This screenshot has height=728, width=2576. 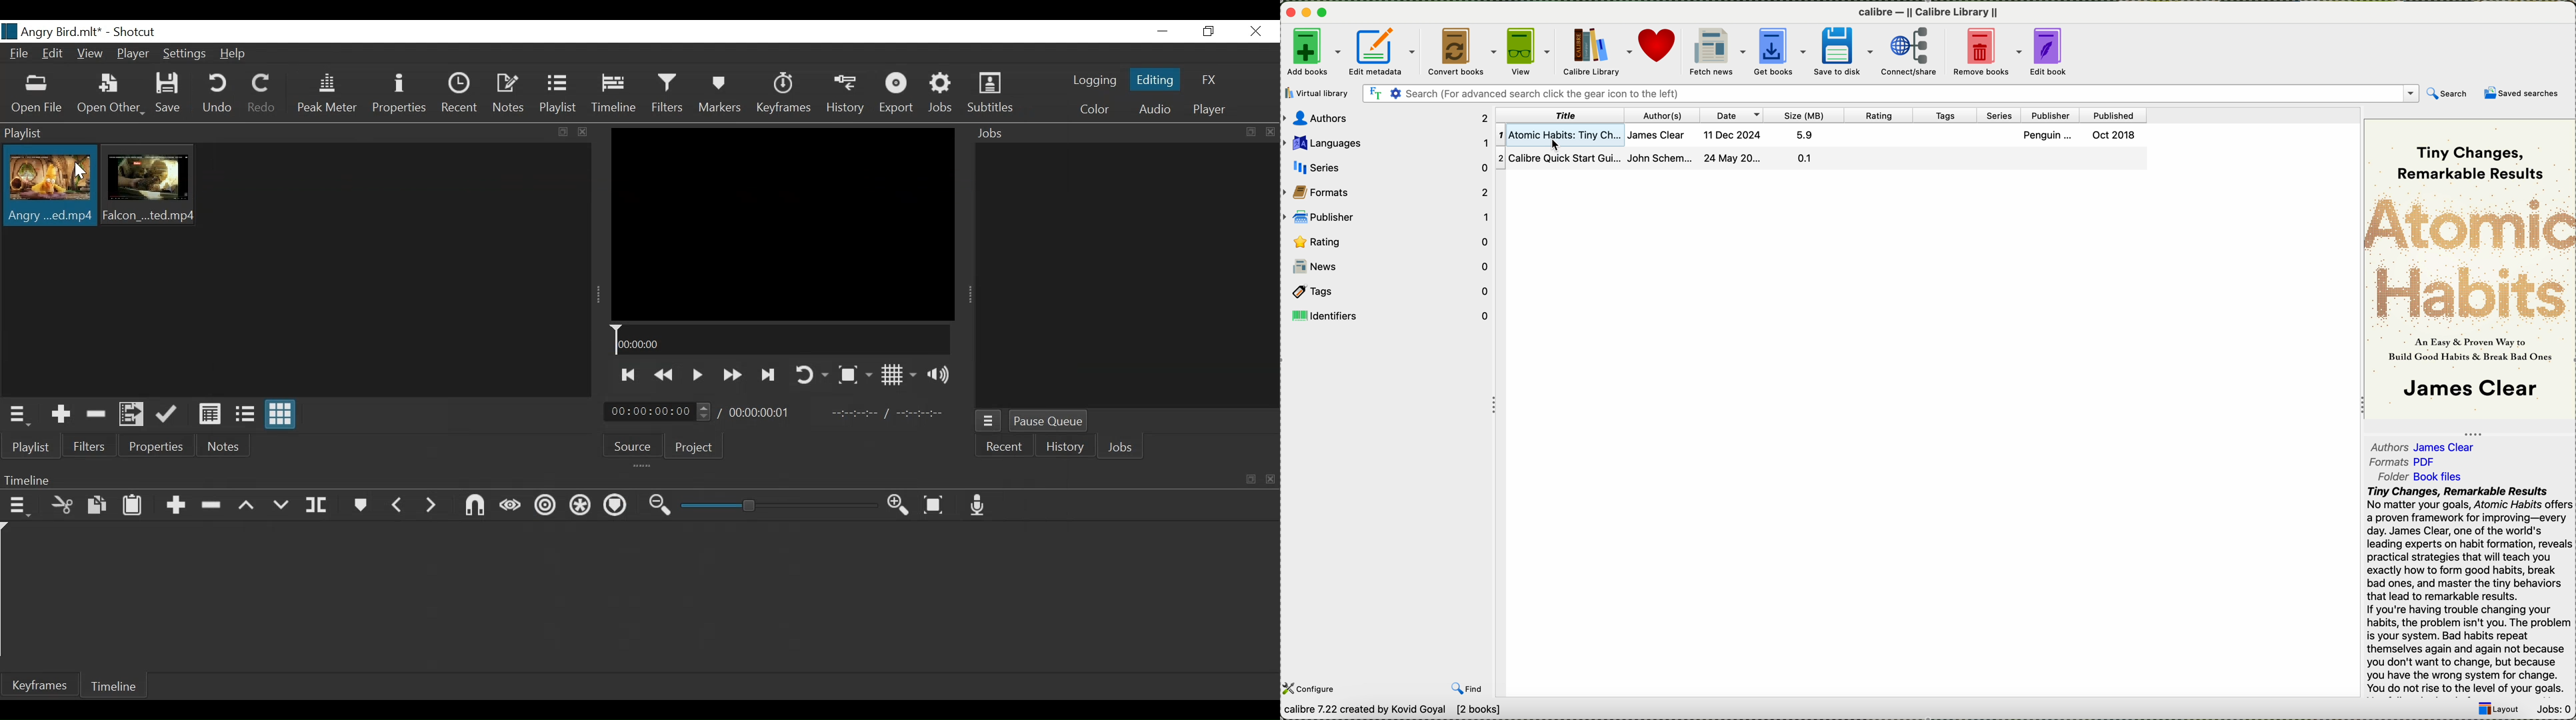 What do you see at coordinates (561, 95) in the screenshot?
I see `Playlist` at bounding box center [561, 95].